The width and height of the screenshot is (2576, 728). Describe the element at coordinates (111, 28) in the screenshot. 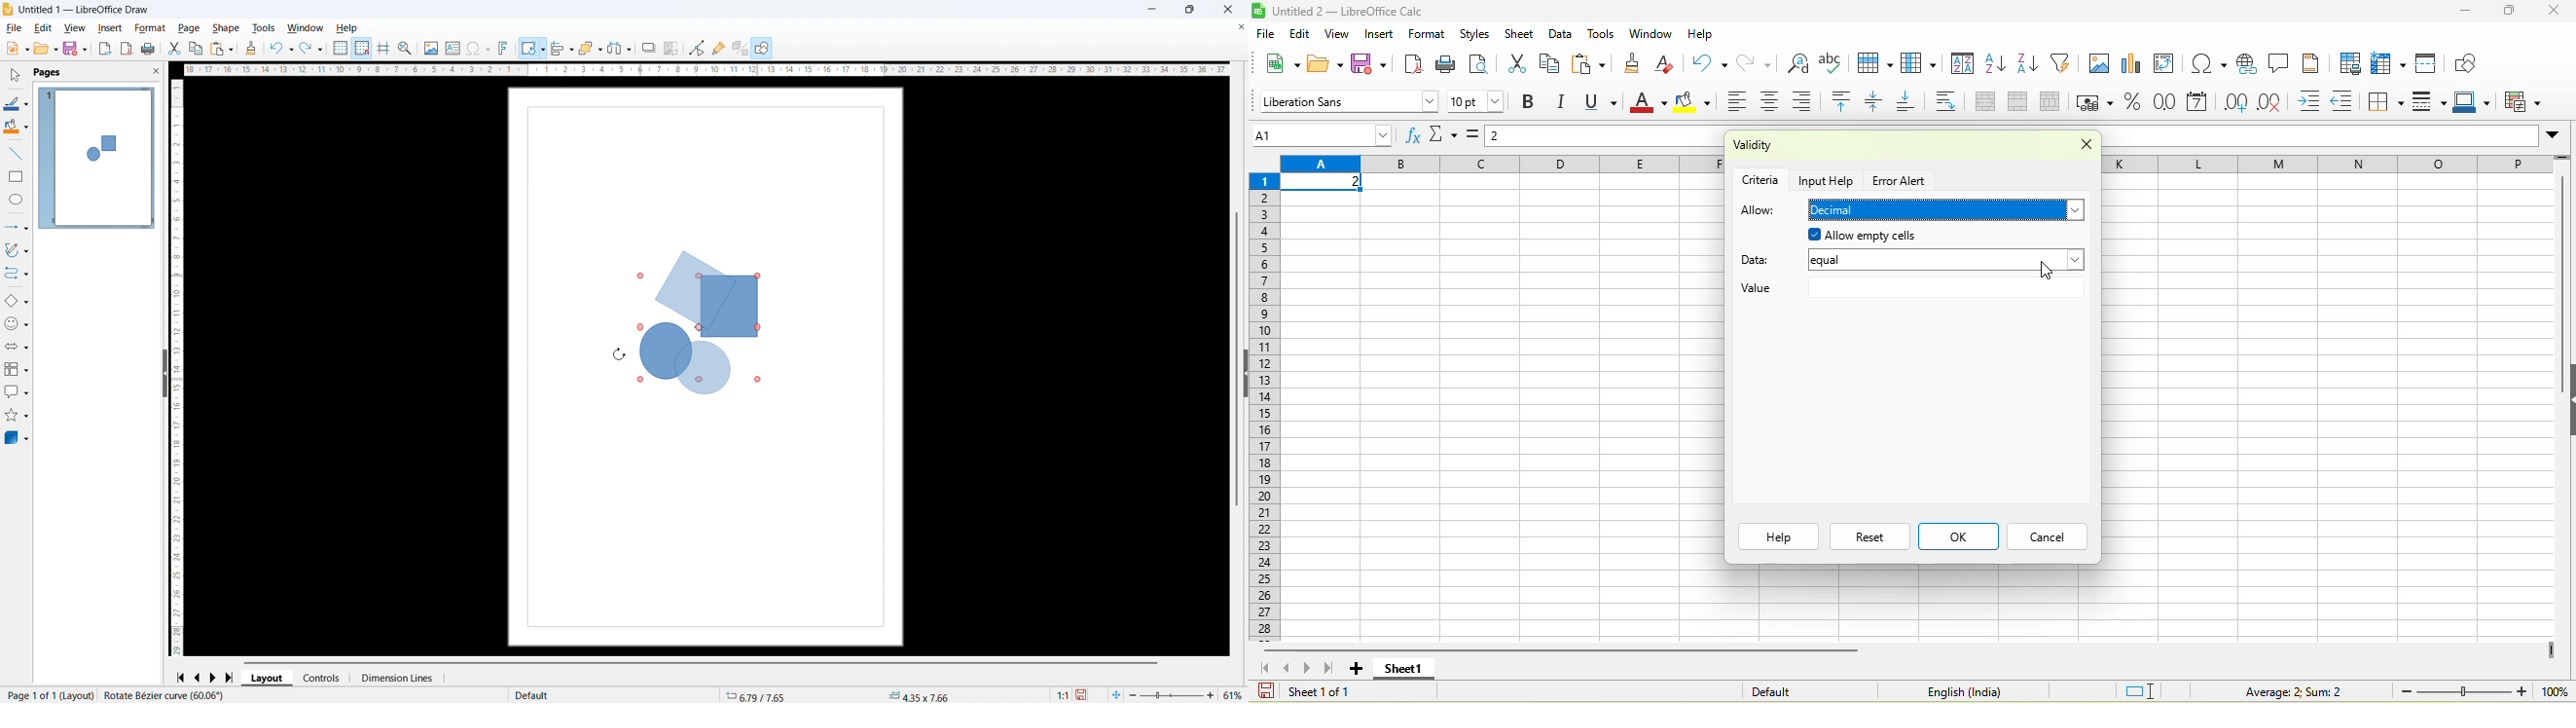

I see `Insert ` at that location.